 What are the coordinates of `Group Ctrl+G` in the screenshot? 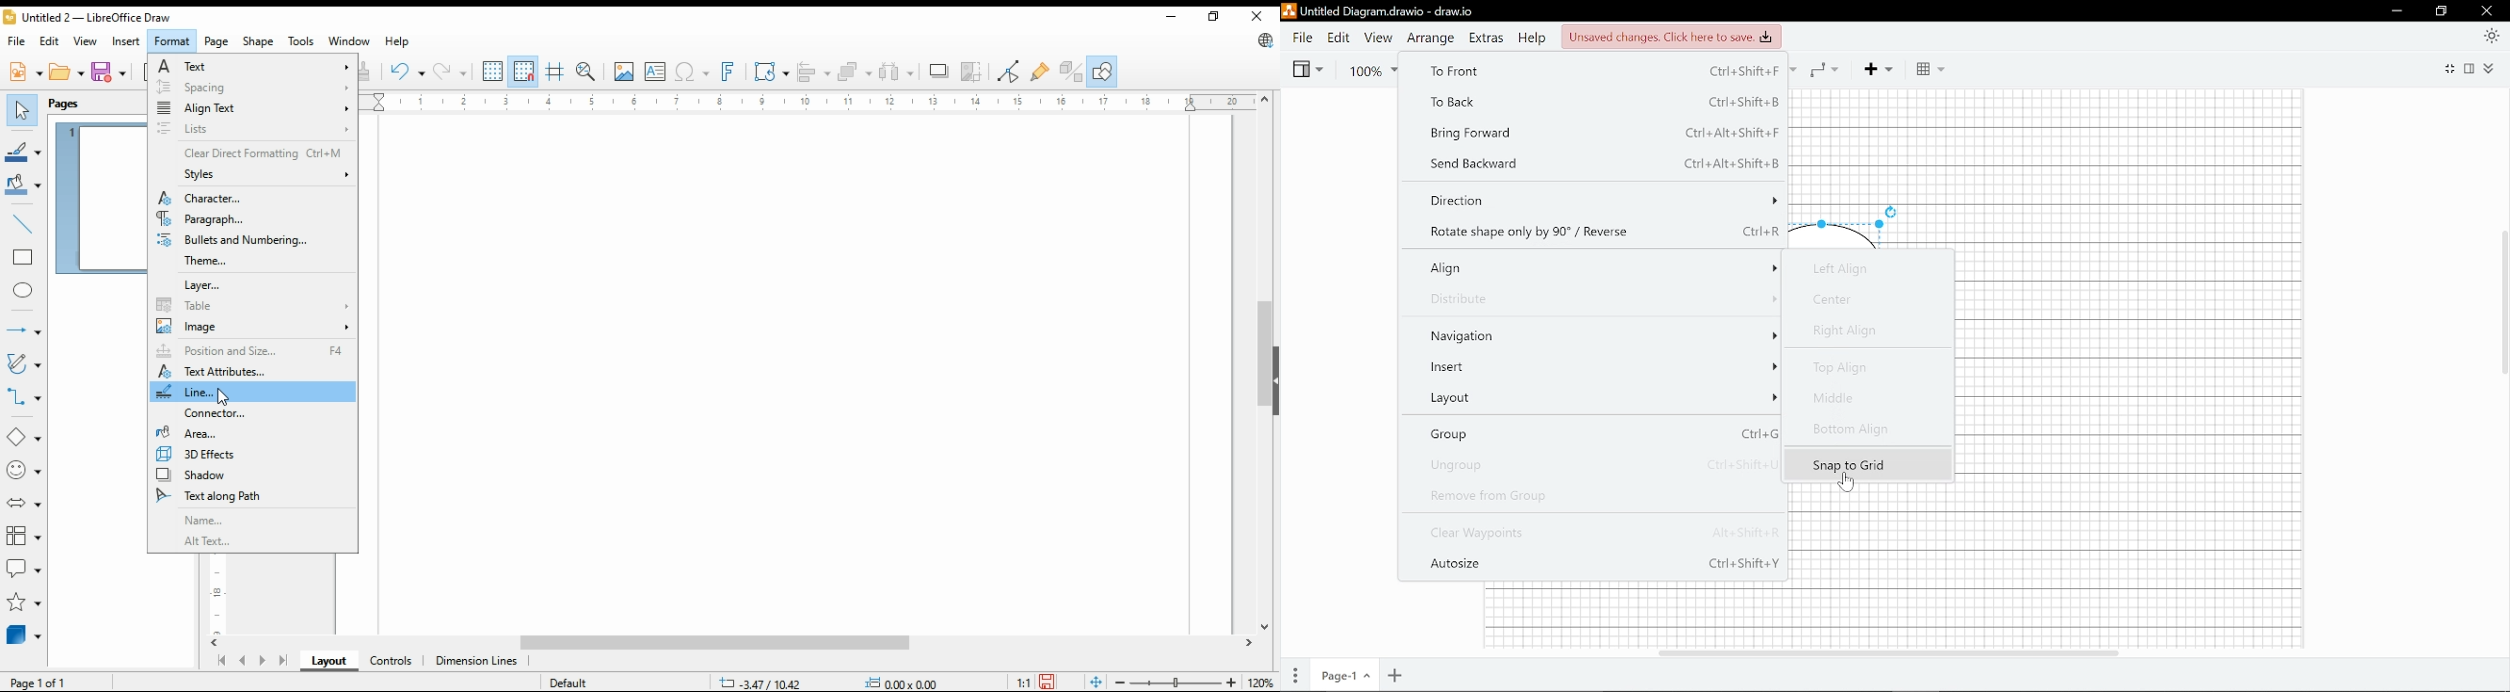 It's located at (1600, 435).